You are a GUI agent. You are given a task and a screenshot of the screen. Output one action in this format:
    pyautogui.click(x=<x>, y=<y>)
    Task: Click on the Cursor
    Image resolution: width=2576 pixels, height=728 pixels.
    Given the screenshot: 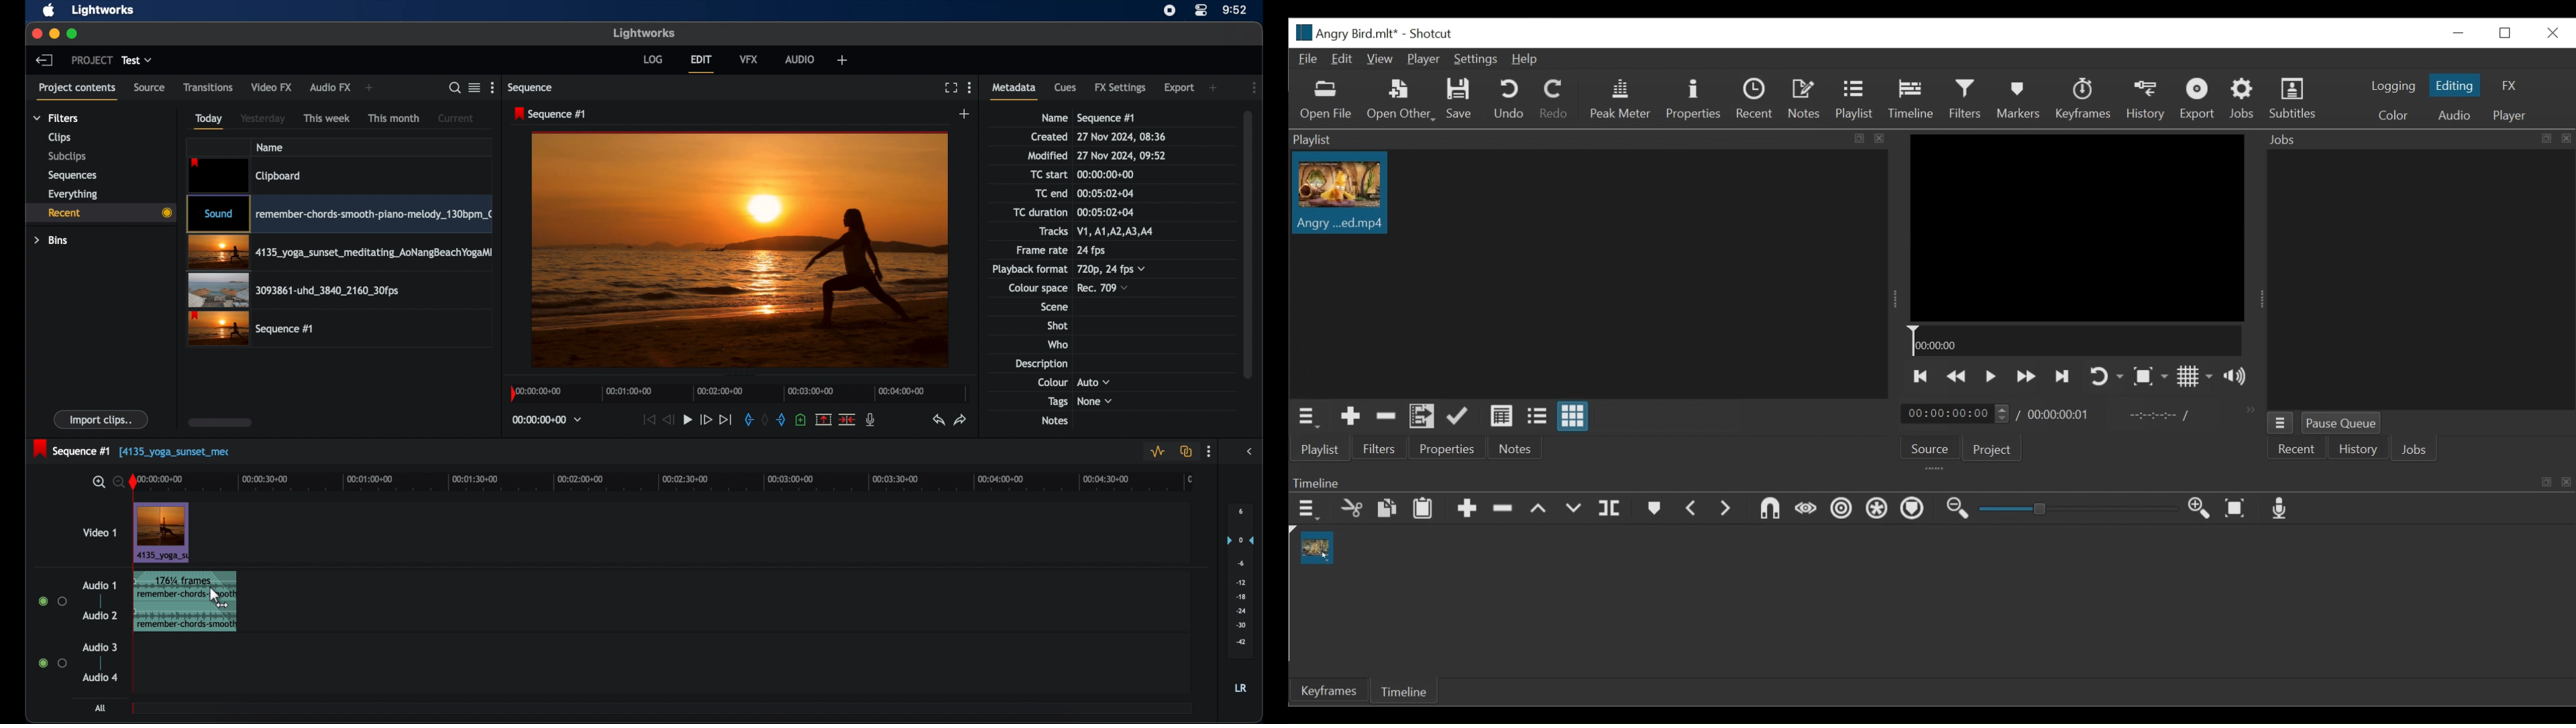 What is the action you would take?
    pyautogui.click(x=1919, y=103)
    